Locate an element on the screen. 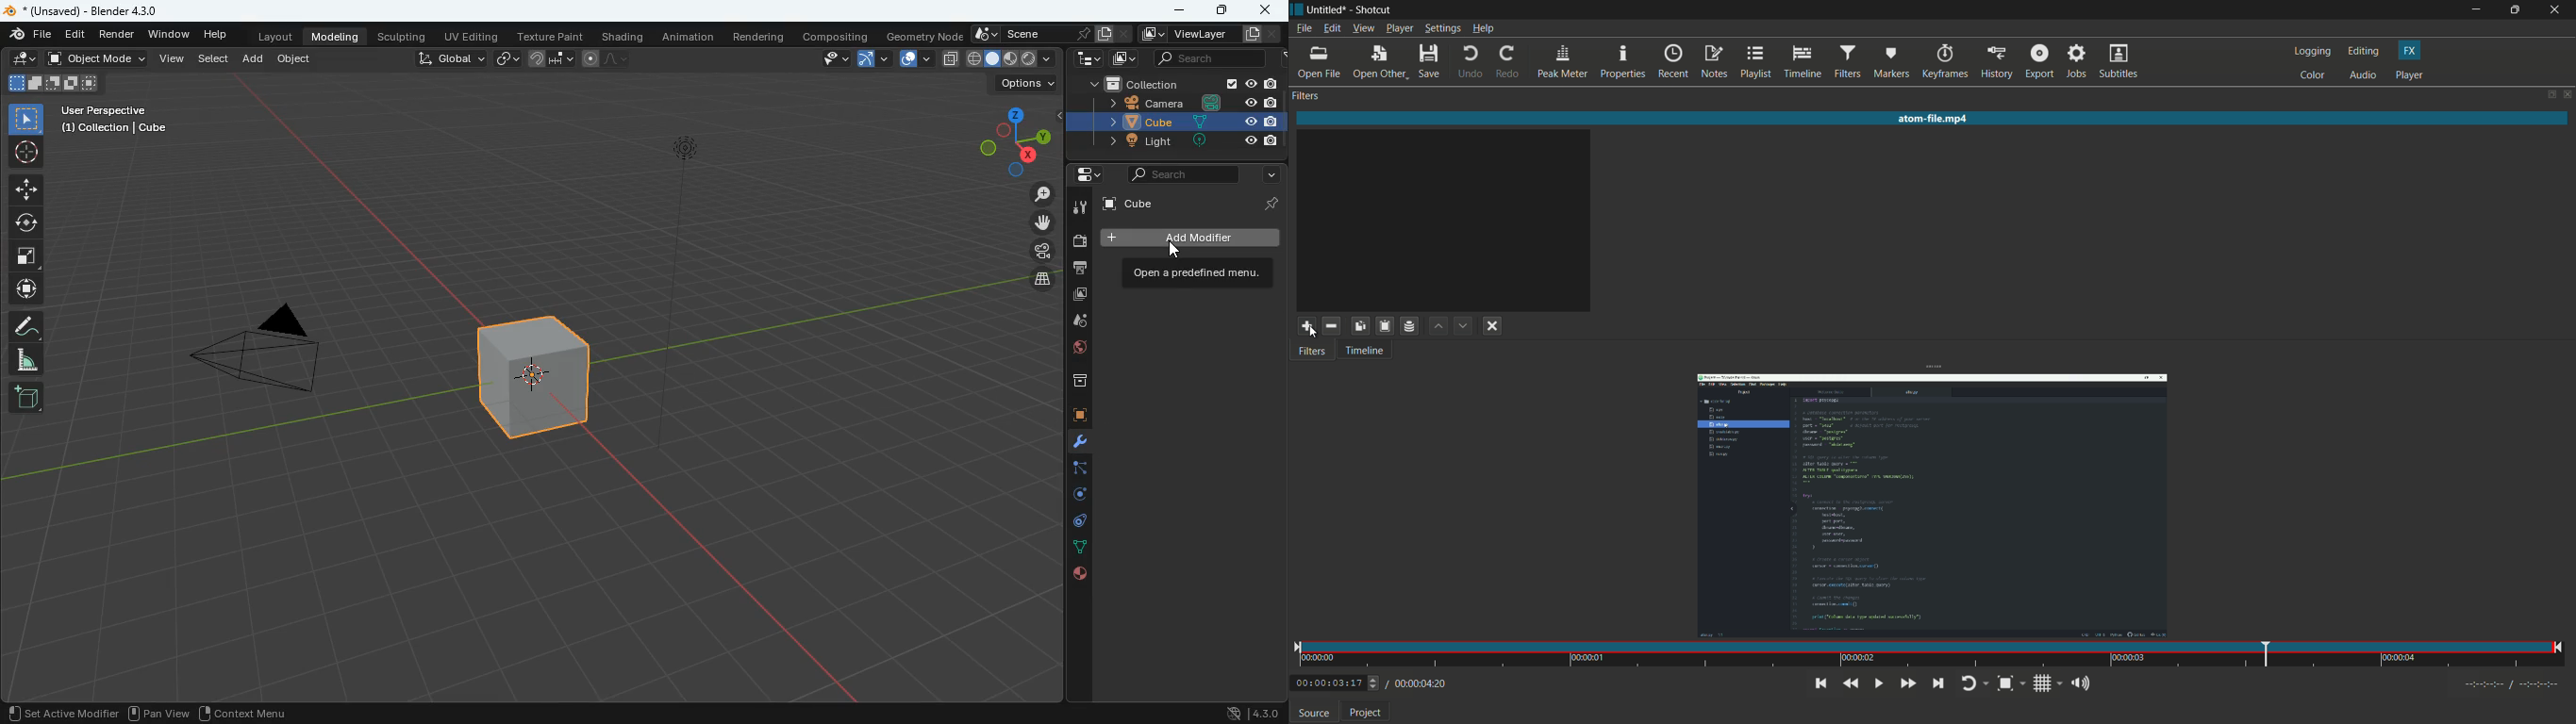 This screenshot has height=728, width=2576. move is located at coordinates (28, 290).